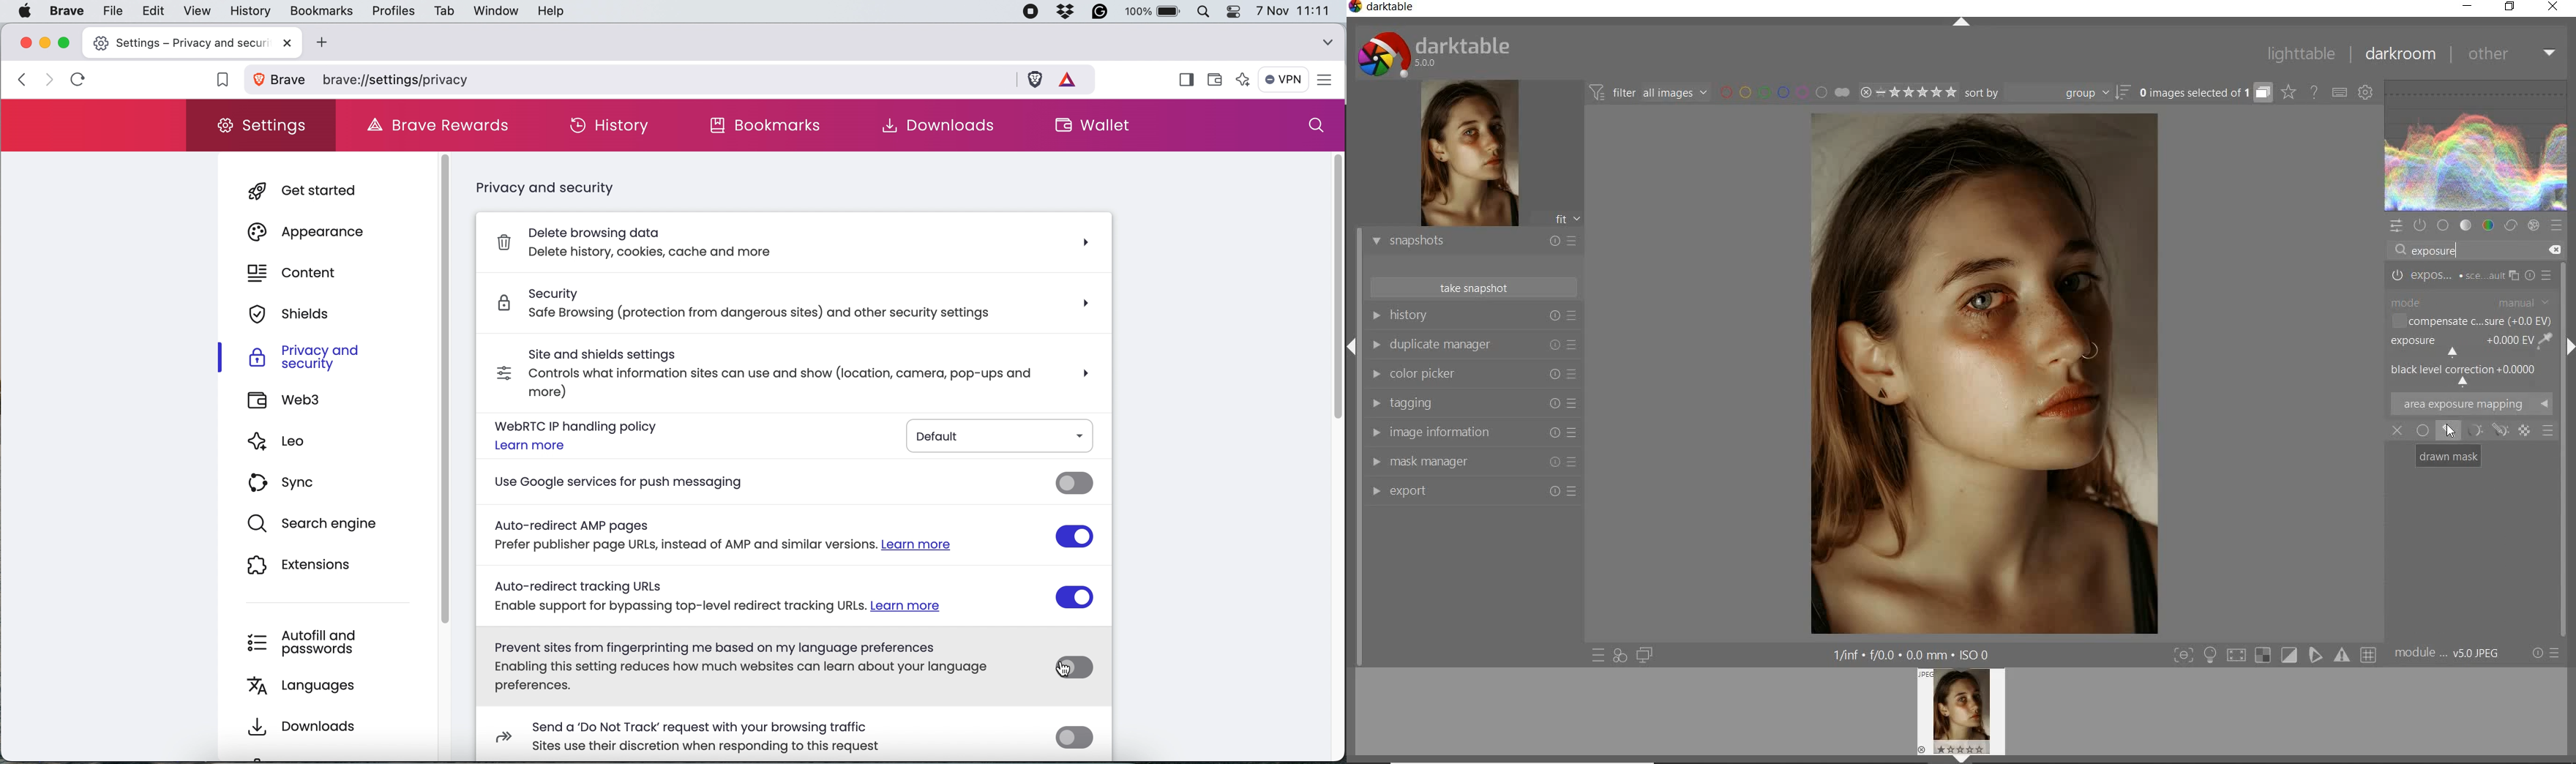  I want to click on drawn musk, so click(2449, 429).